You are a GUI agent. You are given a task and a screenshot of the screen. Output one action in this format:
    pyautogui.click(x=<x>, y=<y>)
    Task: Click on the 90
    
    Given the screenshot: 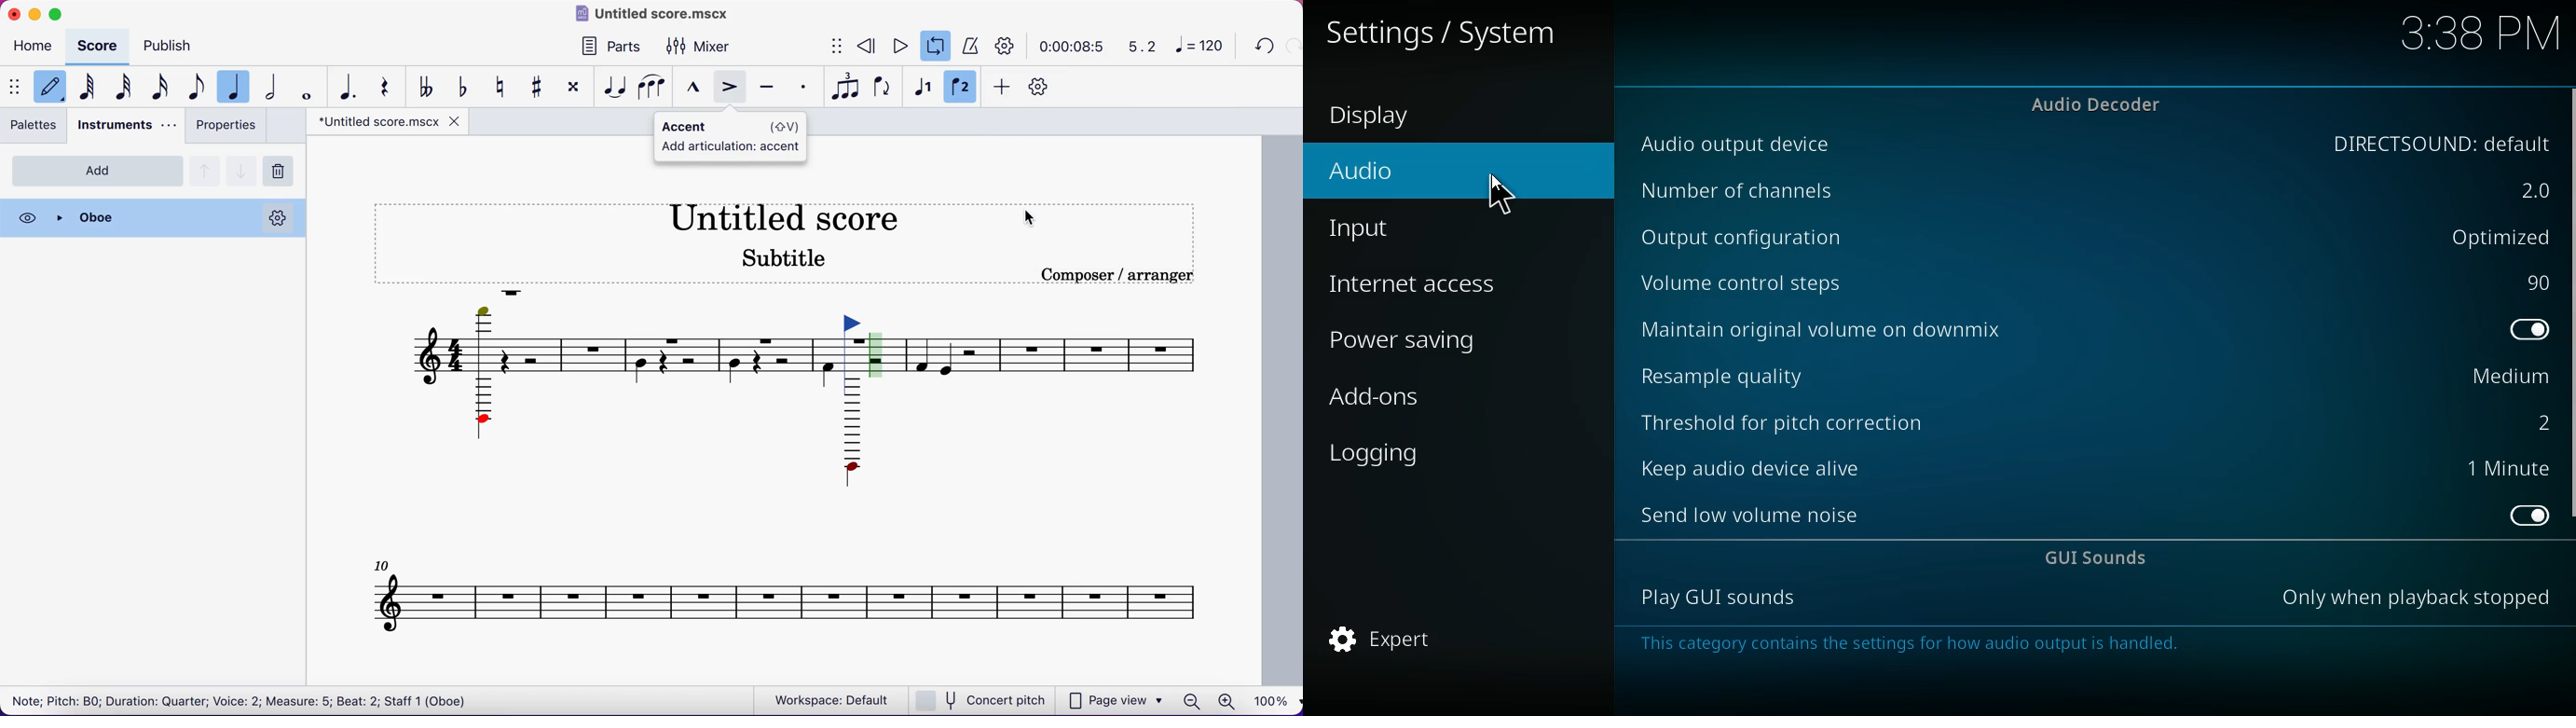 What is the action you would take?
    pyautogui.click(x=2534, y=283)
    